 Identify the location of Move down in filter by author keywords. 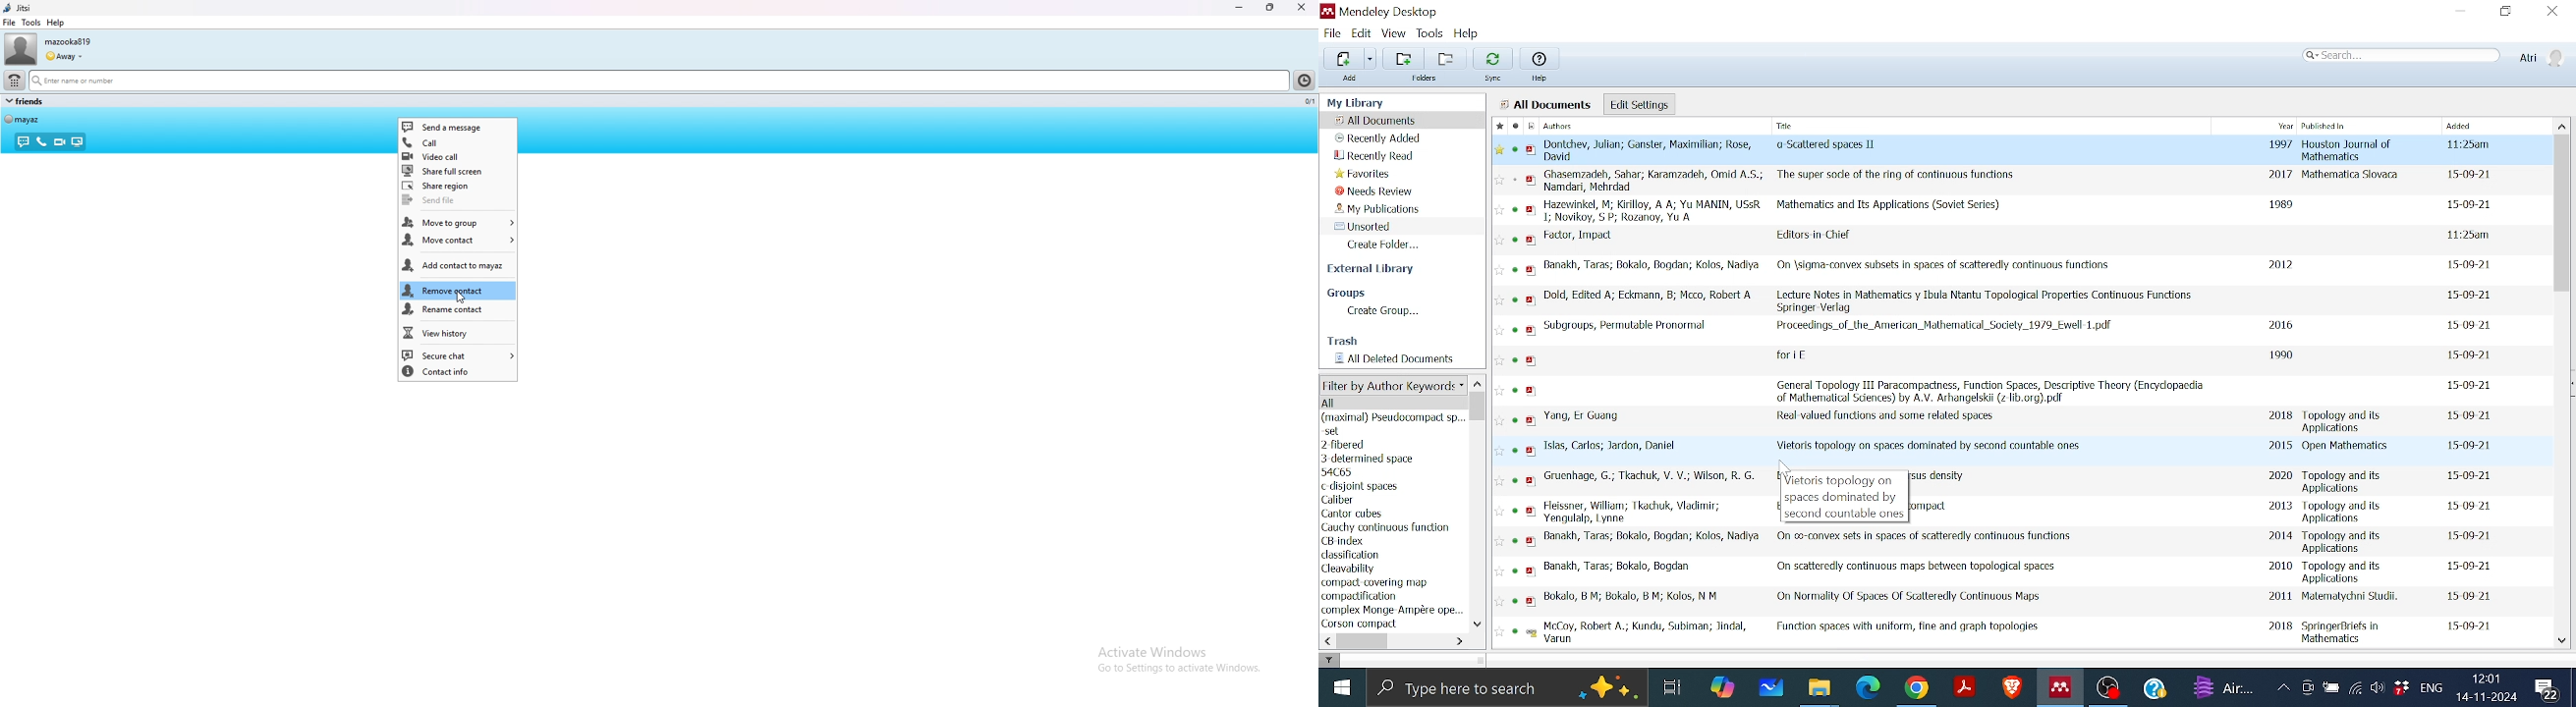
(1475, 625).